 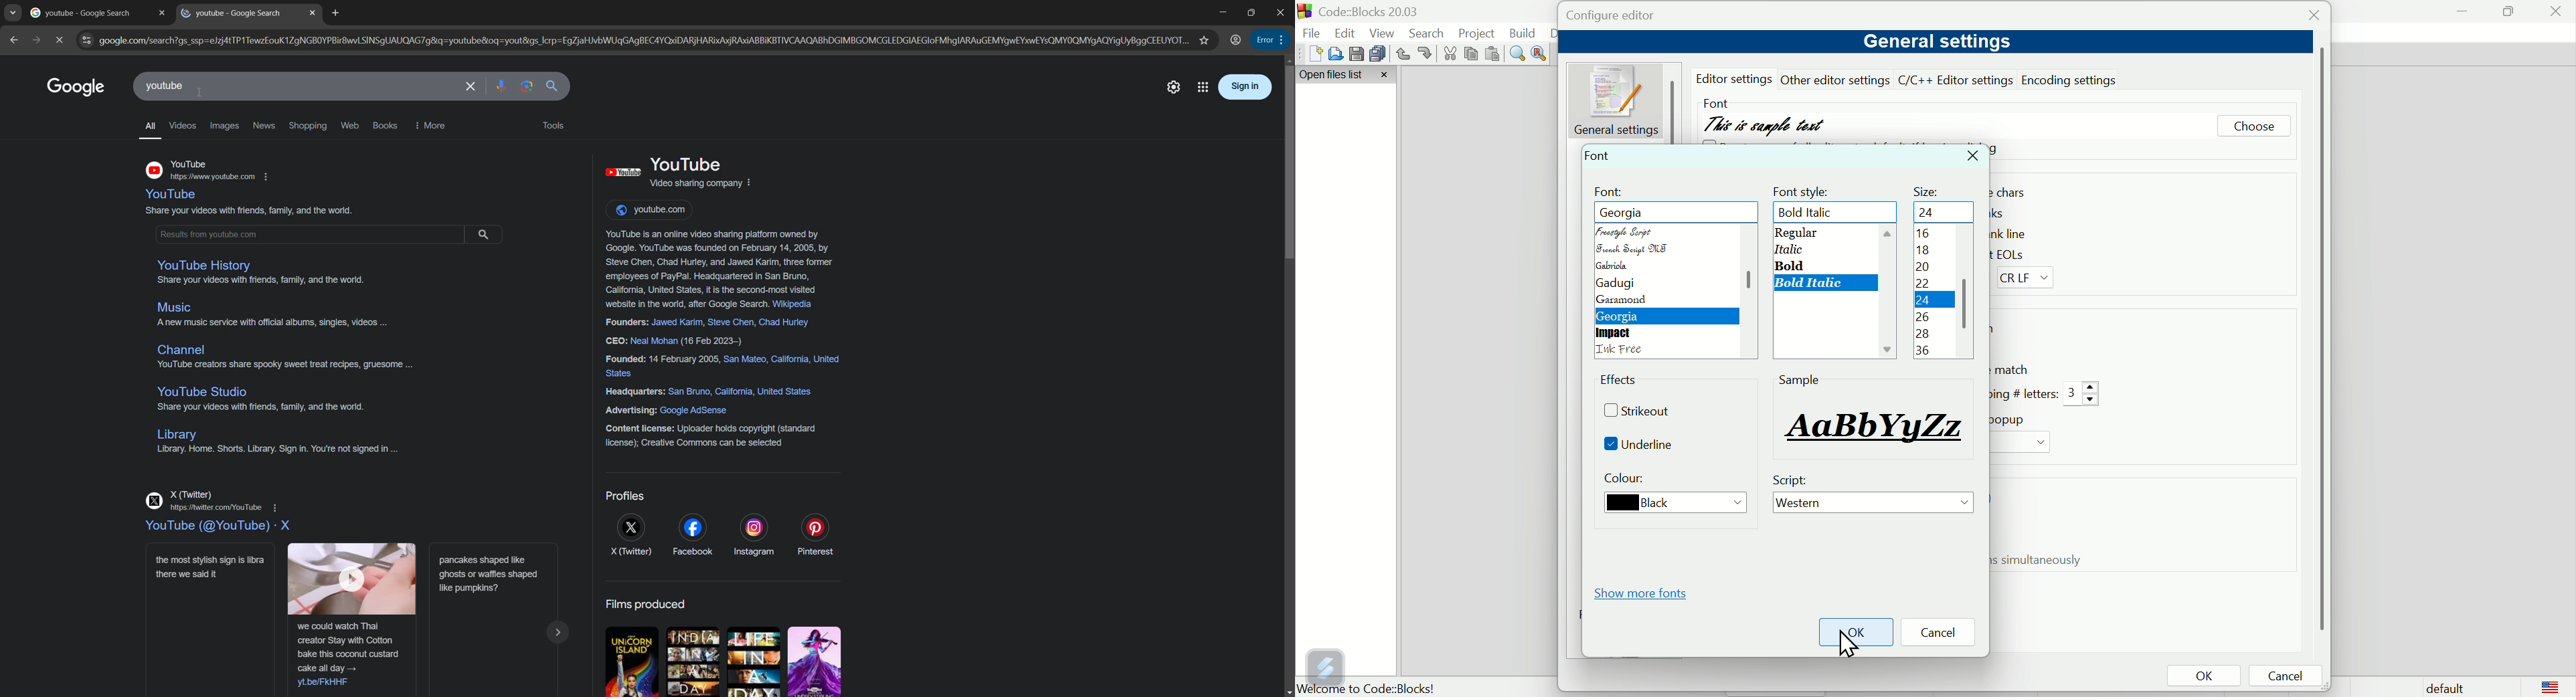 What do you see at coordinates (1804, 190) in the screenshot?
I see `font style` at bounding box center [1804, 190].